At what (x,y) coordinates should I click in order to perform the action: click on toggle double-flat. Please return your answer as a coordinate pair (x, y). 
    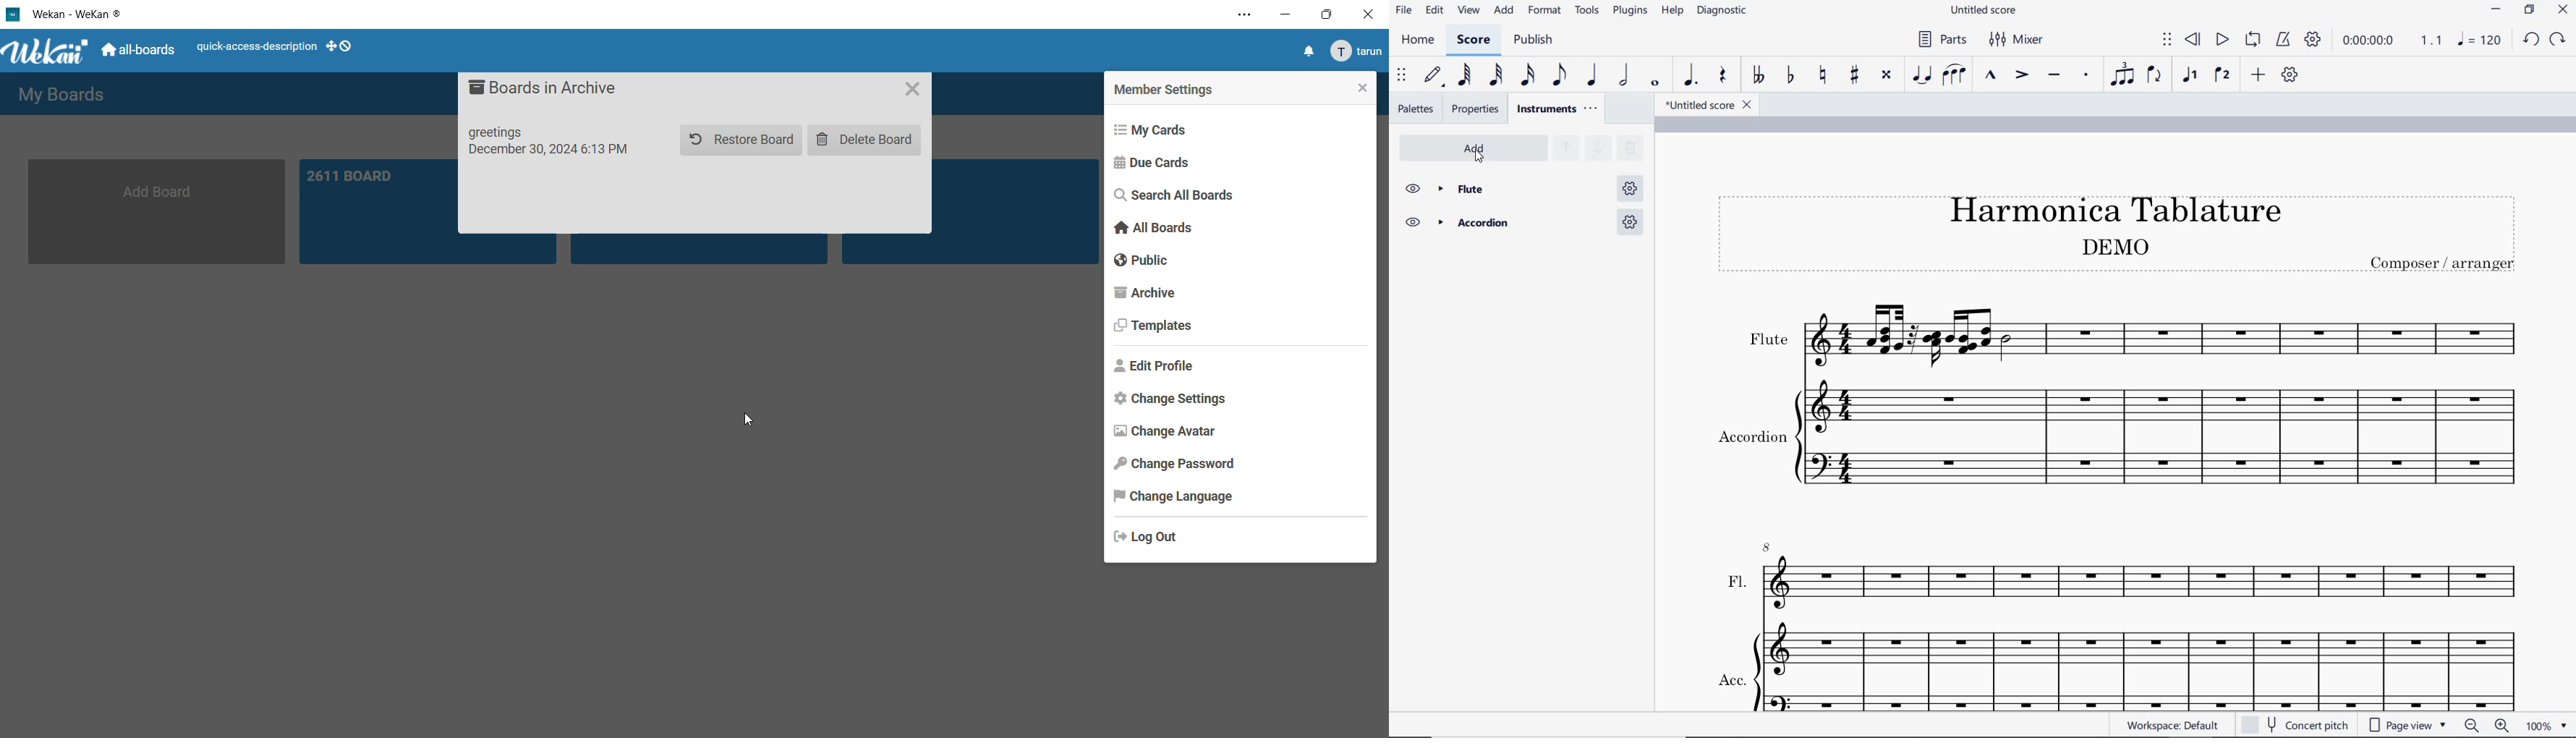
    Looking at the image, I should click on (1757, 76).